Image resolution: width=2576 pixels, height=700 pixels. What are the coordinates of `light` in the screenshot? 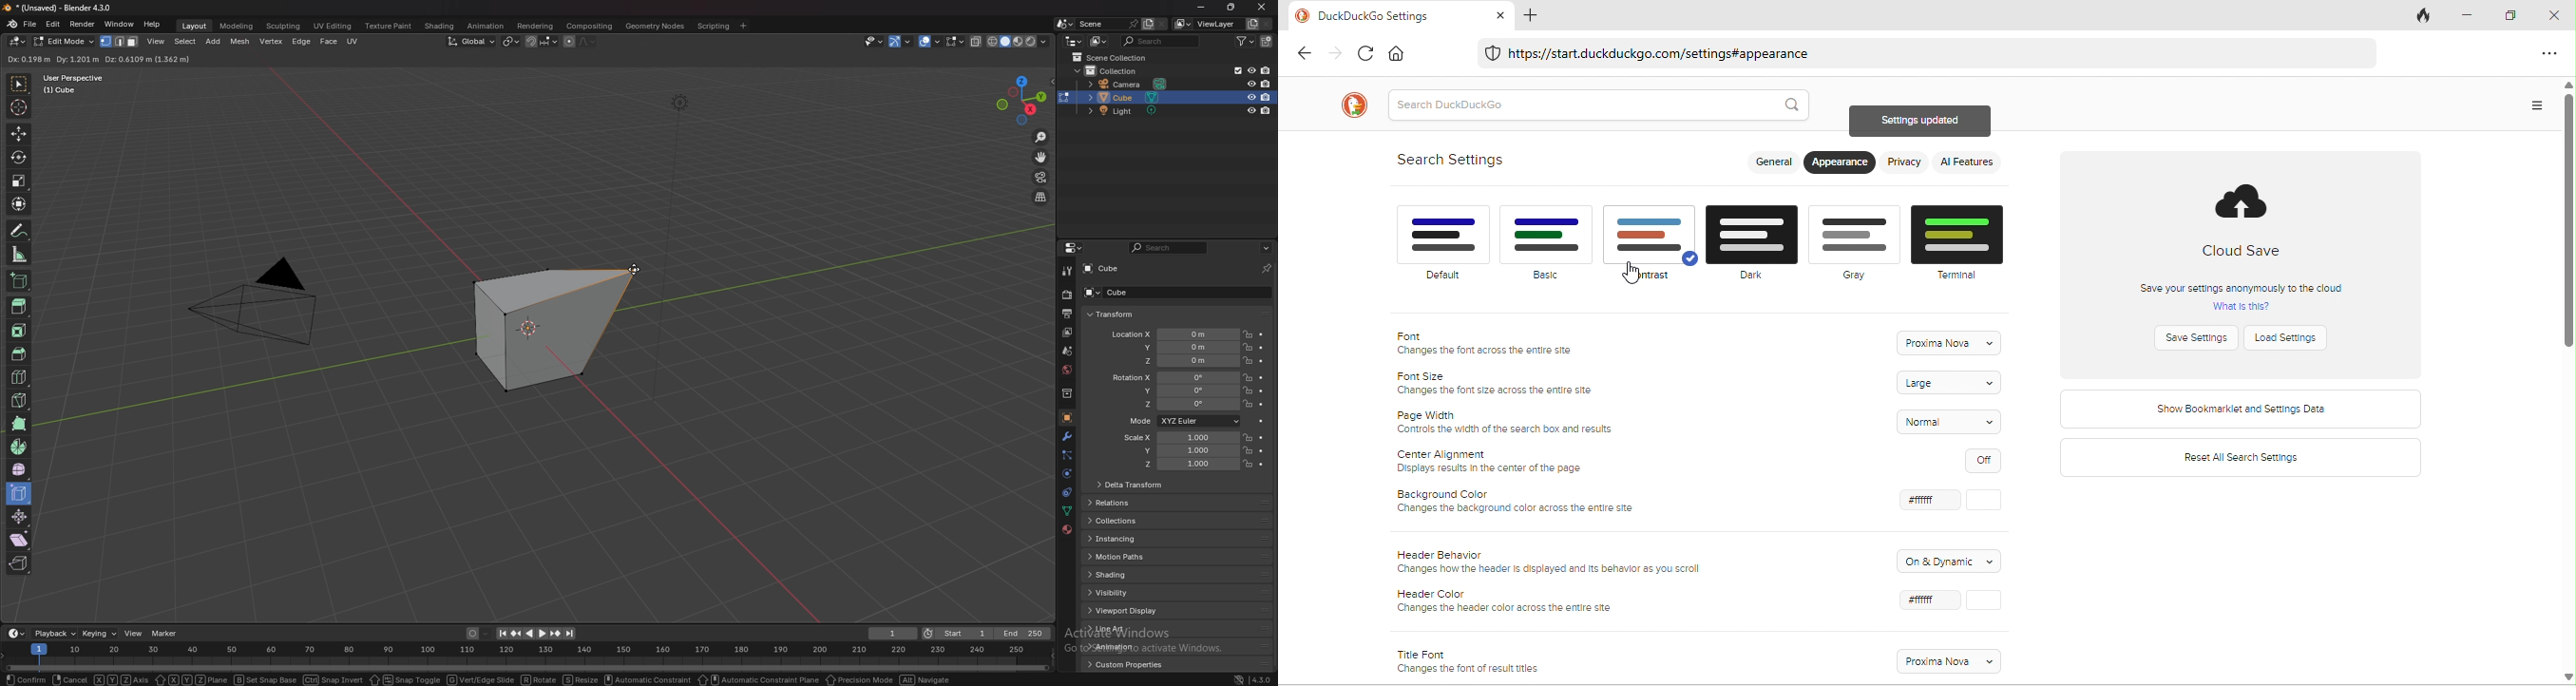 It's located at (1130, 113).